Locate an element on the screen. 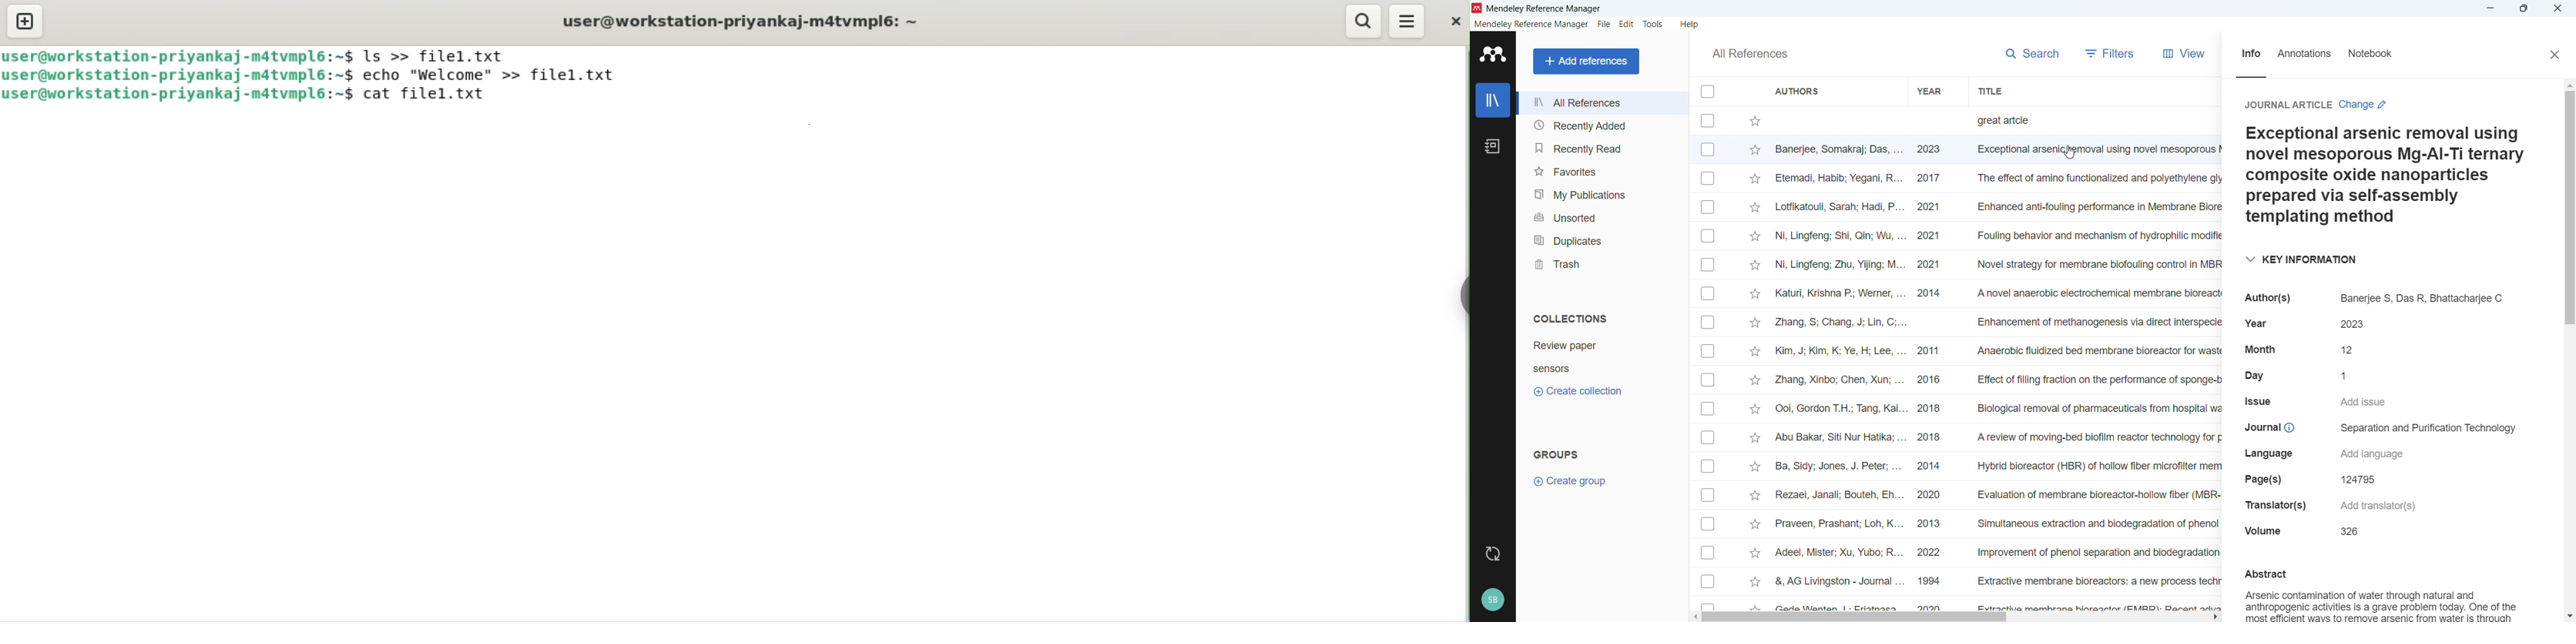 The height and width of the screenshot is (644, 2576). Scroll left  is located at coordinates (1693, 617).